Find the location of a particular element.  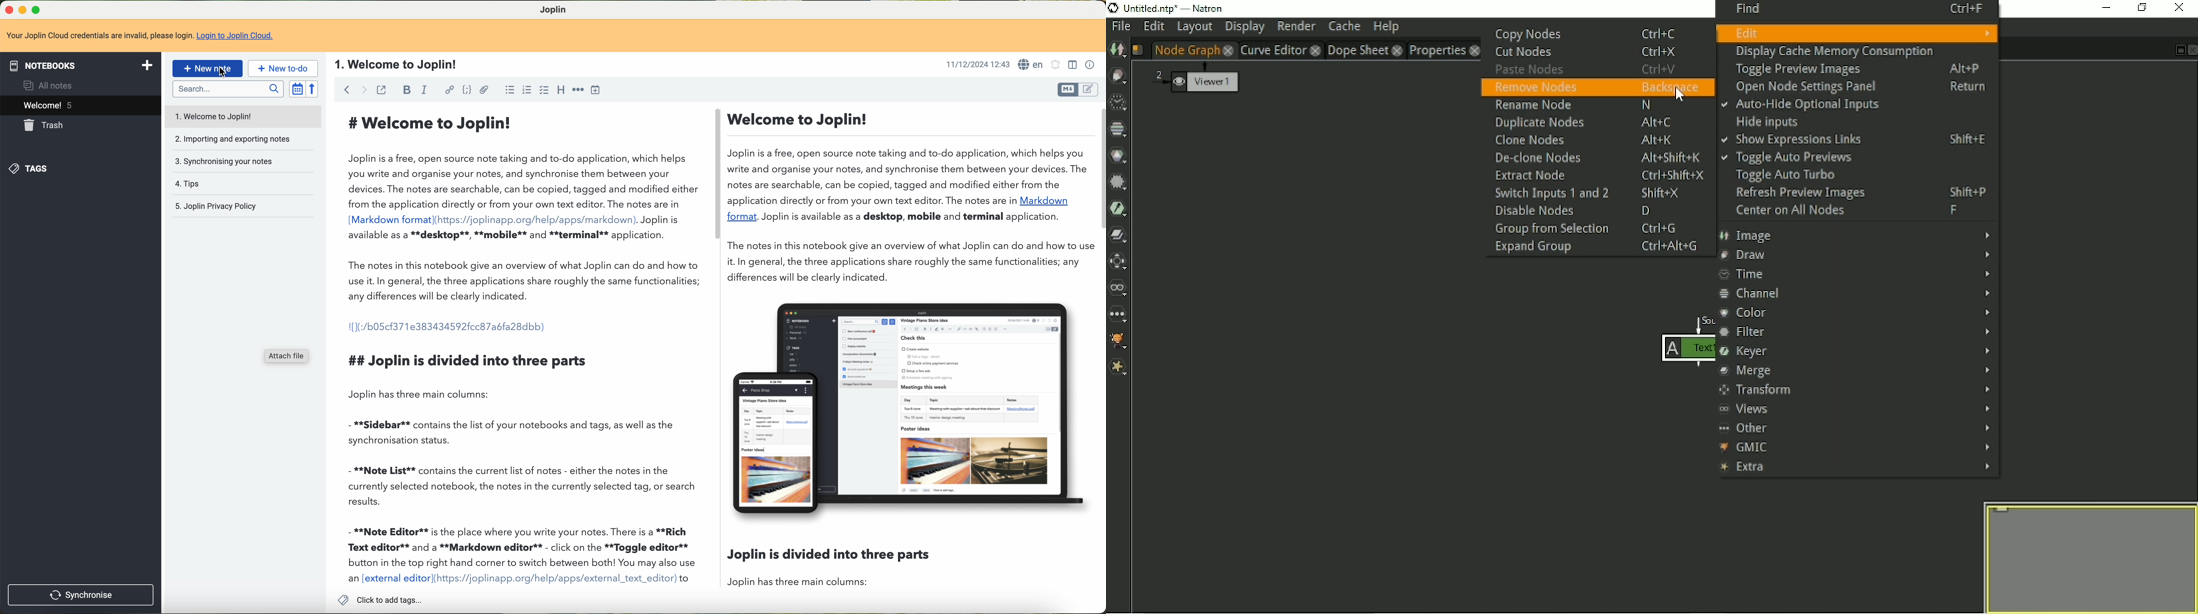

welcome is located at coordinates (81, 106).